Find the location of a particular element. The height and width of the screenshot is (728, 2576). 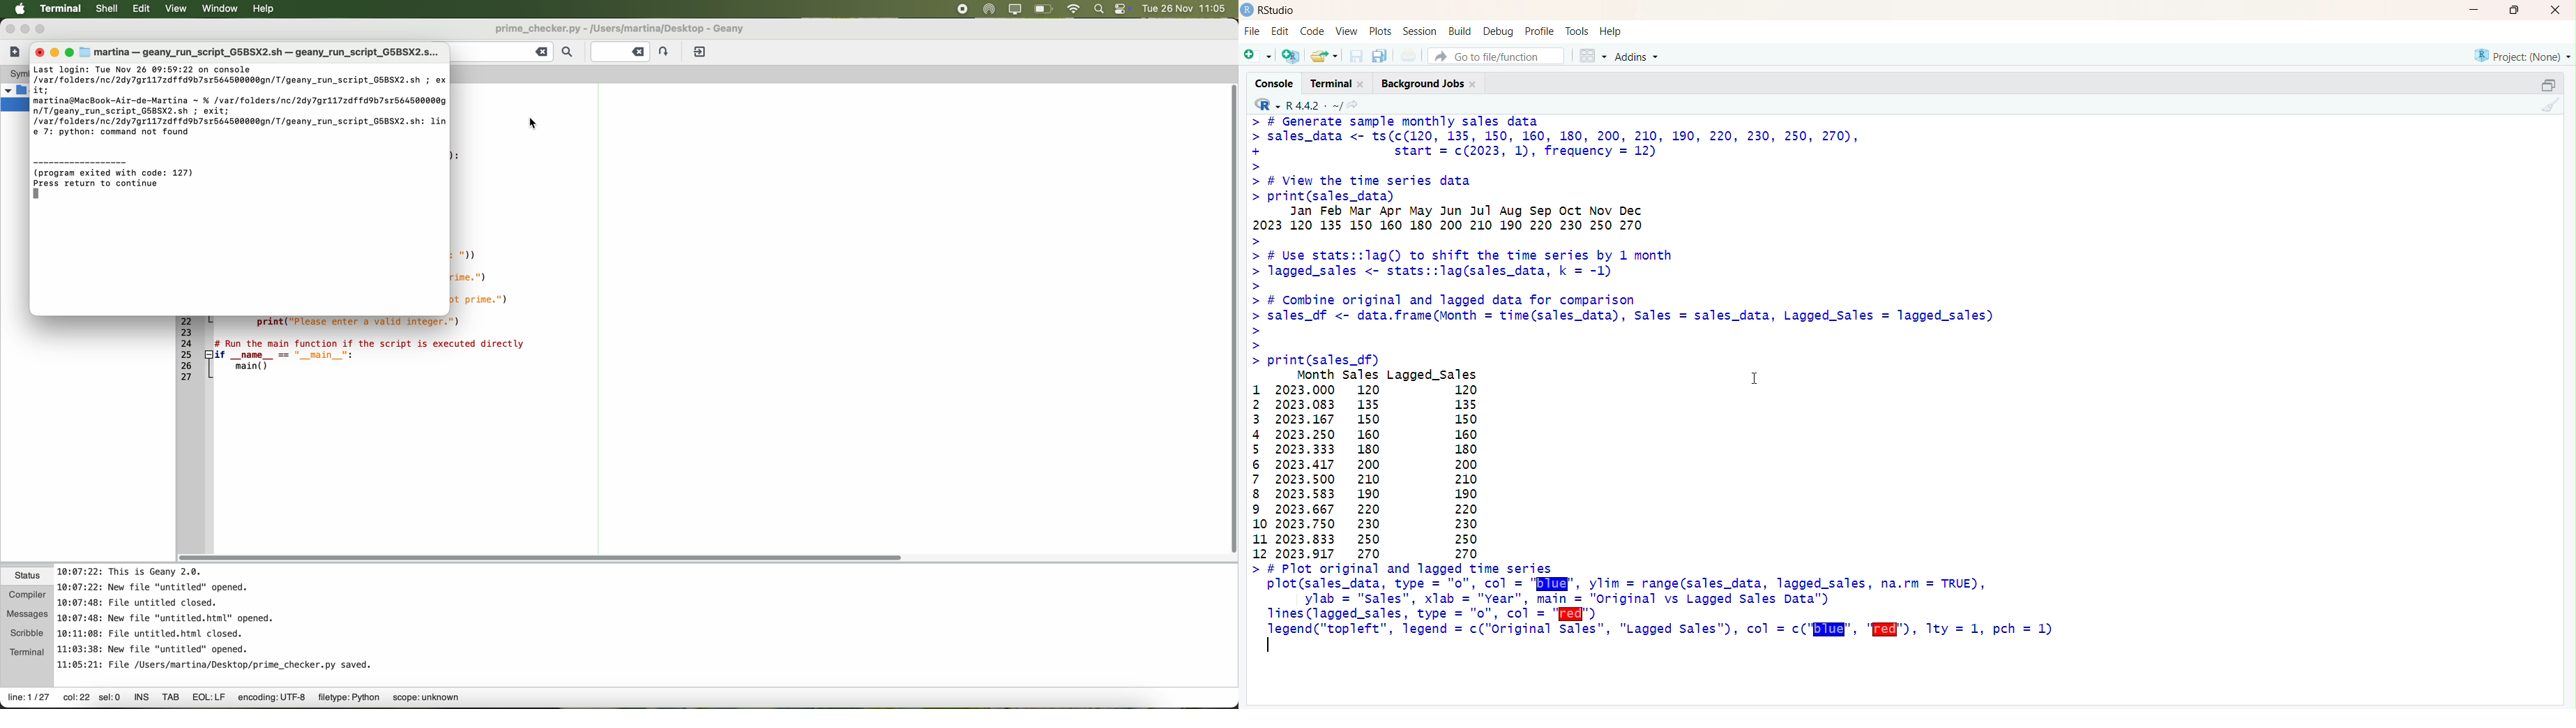

Month Sales Lagged_Sales
1 2023.000 120 120
2 2023.083 135 135
3 2023.167 150 150
4 2023.250 160 160
5 2023.333 180 180
6 2023.417 200 200
7 2023.500 210 210
8 2023.583 190 190
9 2023.667 220 220
10 2023.750 230 230
11 2023.833 250 250
12 2023.917 270 270
> is located at coordinates (1389, 463).